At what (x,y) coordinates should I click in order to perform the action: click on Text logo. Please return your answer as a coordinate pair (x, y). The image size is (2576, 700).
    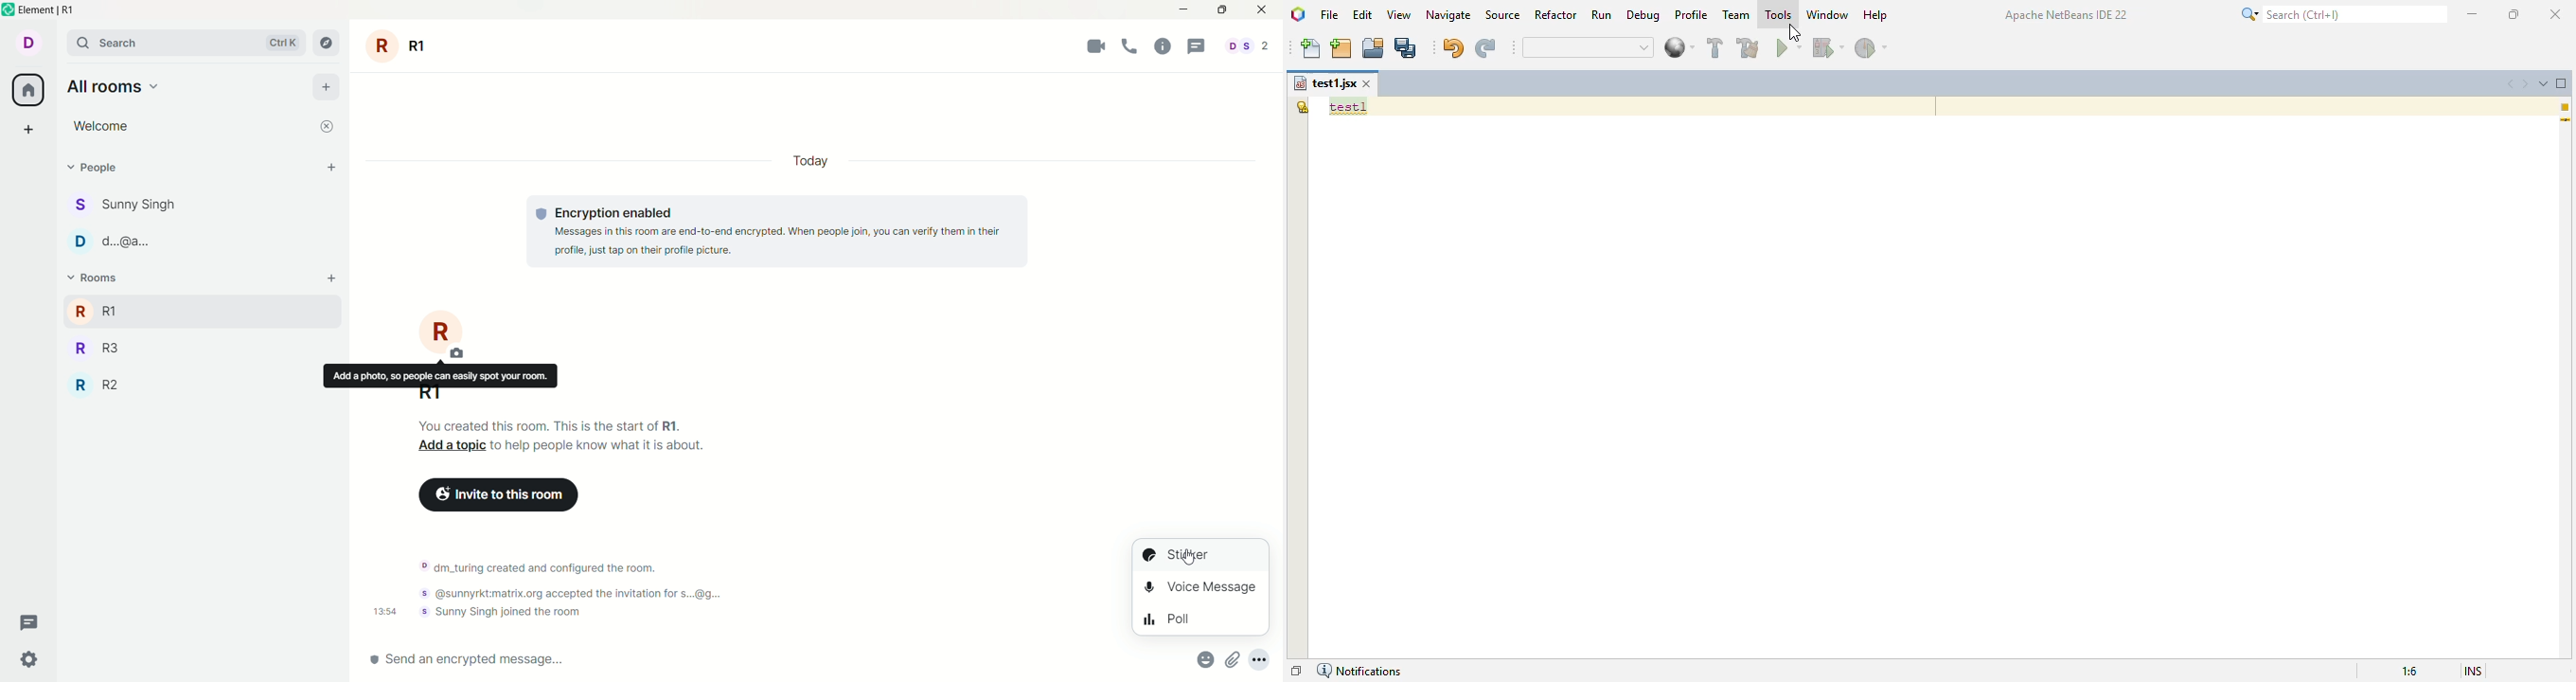
    Looking at the image, I should click on (541, 214).